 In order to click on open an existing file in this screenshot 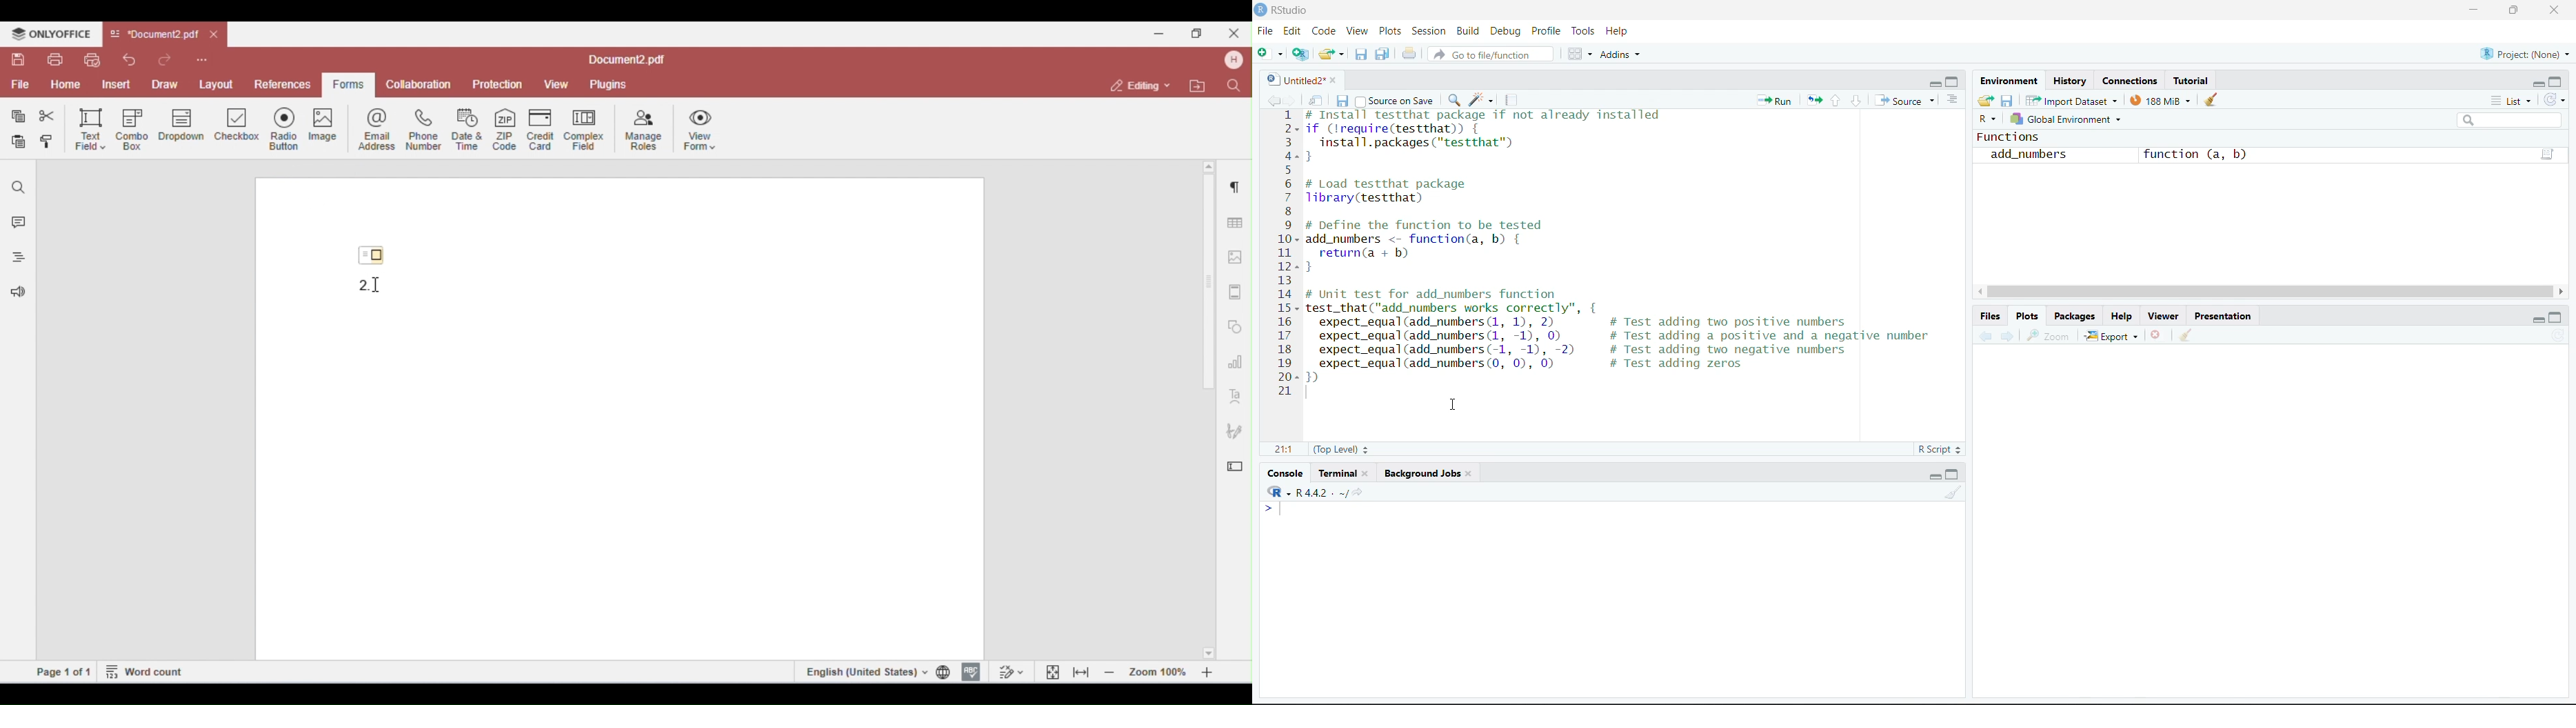, I will do `click(1331, 53)`.